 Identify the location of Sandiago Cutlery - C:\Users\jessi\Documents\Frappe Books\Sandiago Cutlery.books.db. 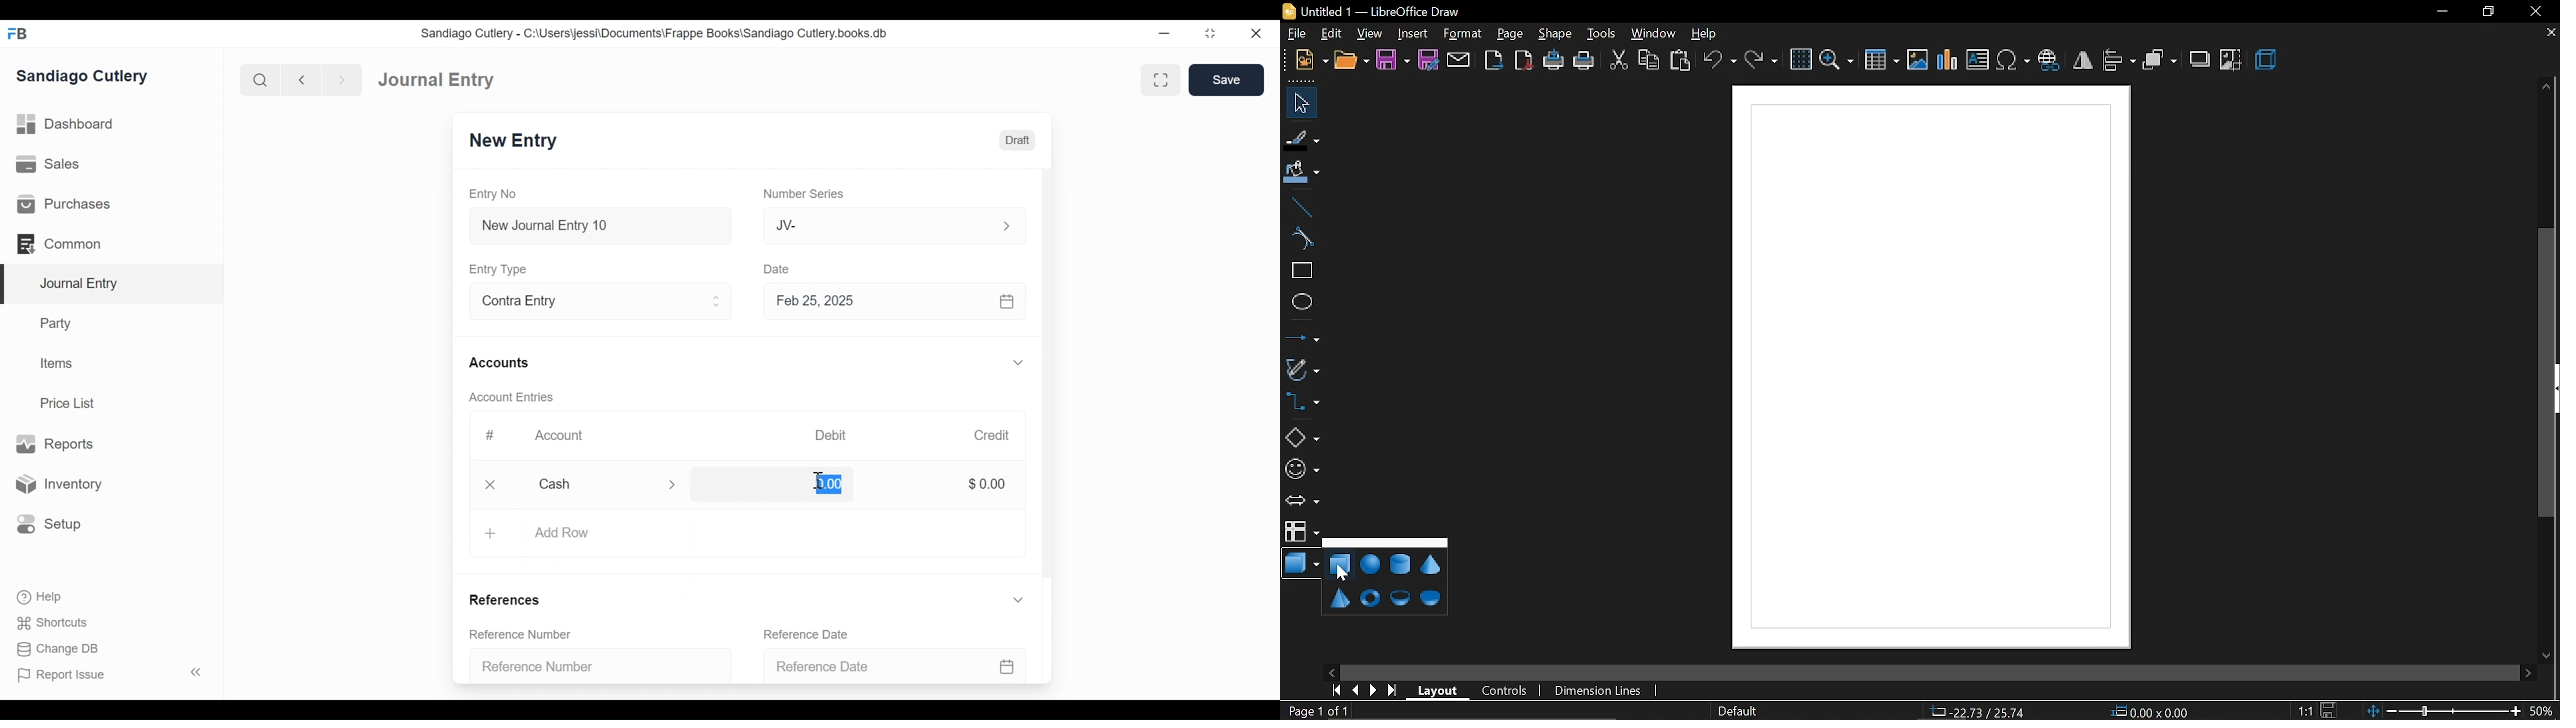
(657, 35).